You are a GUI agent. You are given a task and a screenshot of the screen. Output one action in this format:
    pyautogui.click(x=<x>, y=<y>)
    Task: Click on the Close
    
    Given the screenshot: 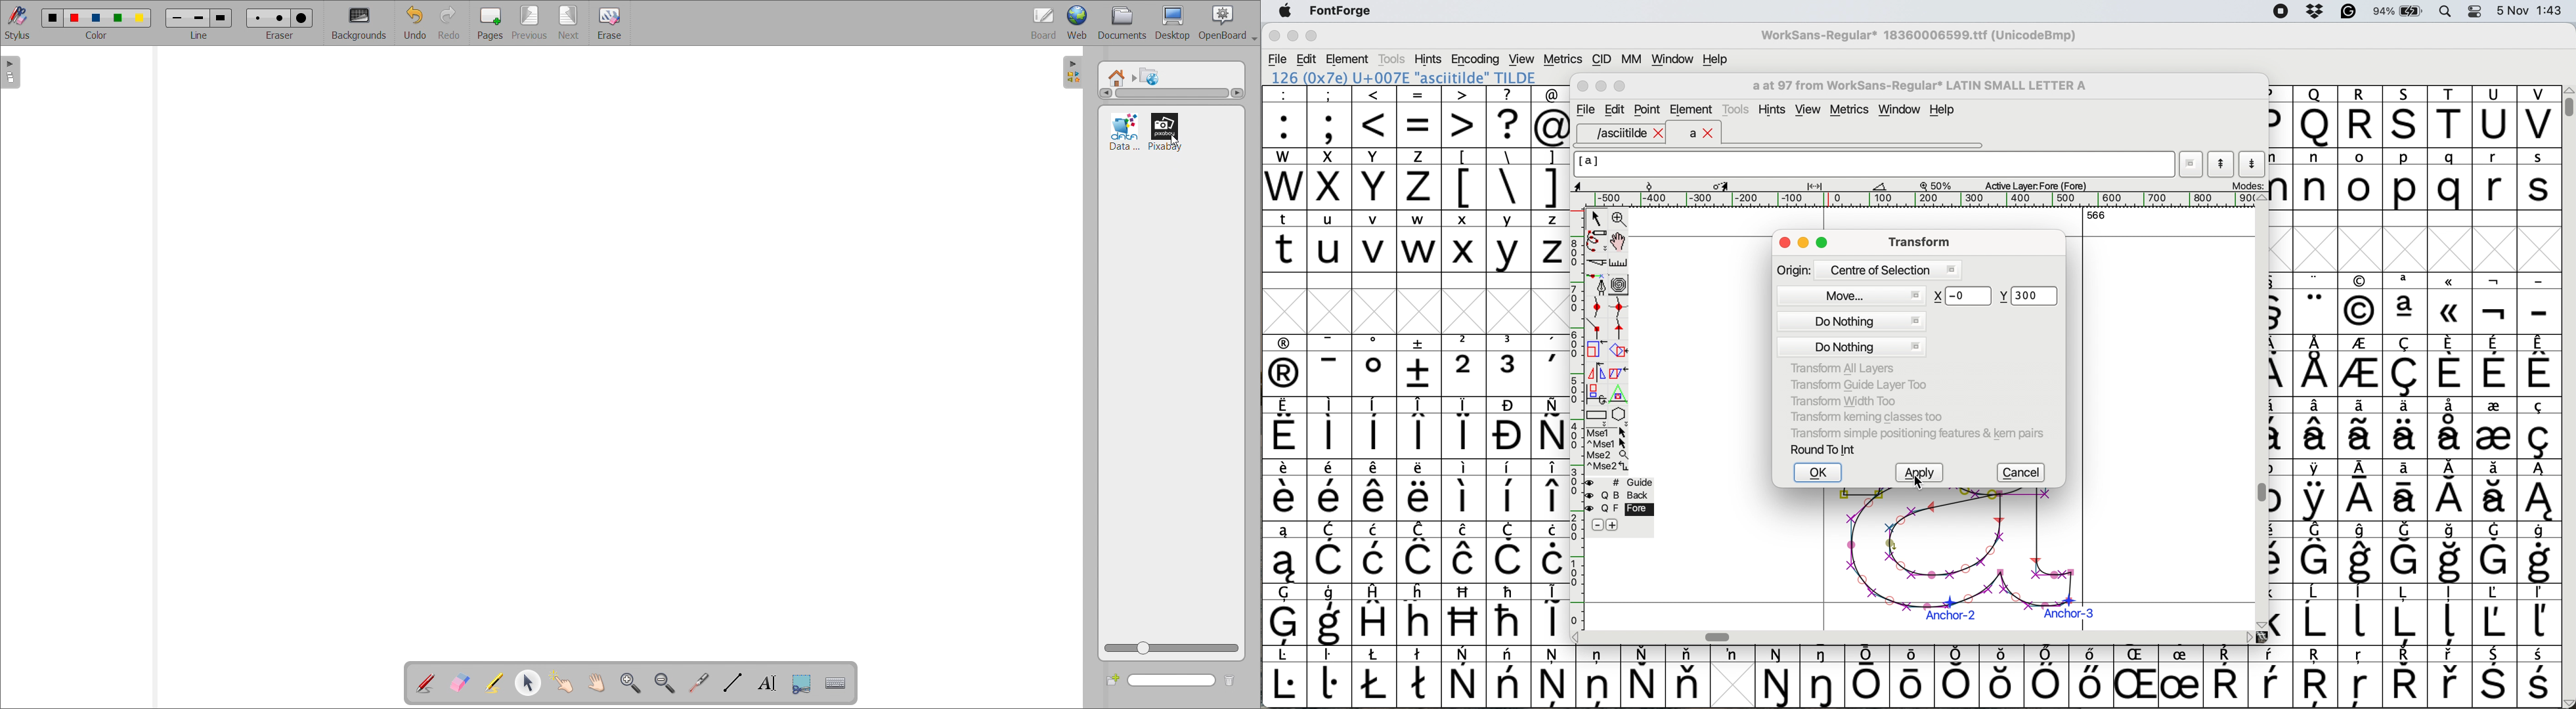 What is the action you would take?
    pyautogui.click(x=1583, y=86)
    